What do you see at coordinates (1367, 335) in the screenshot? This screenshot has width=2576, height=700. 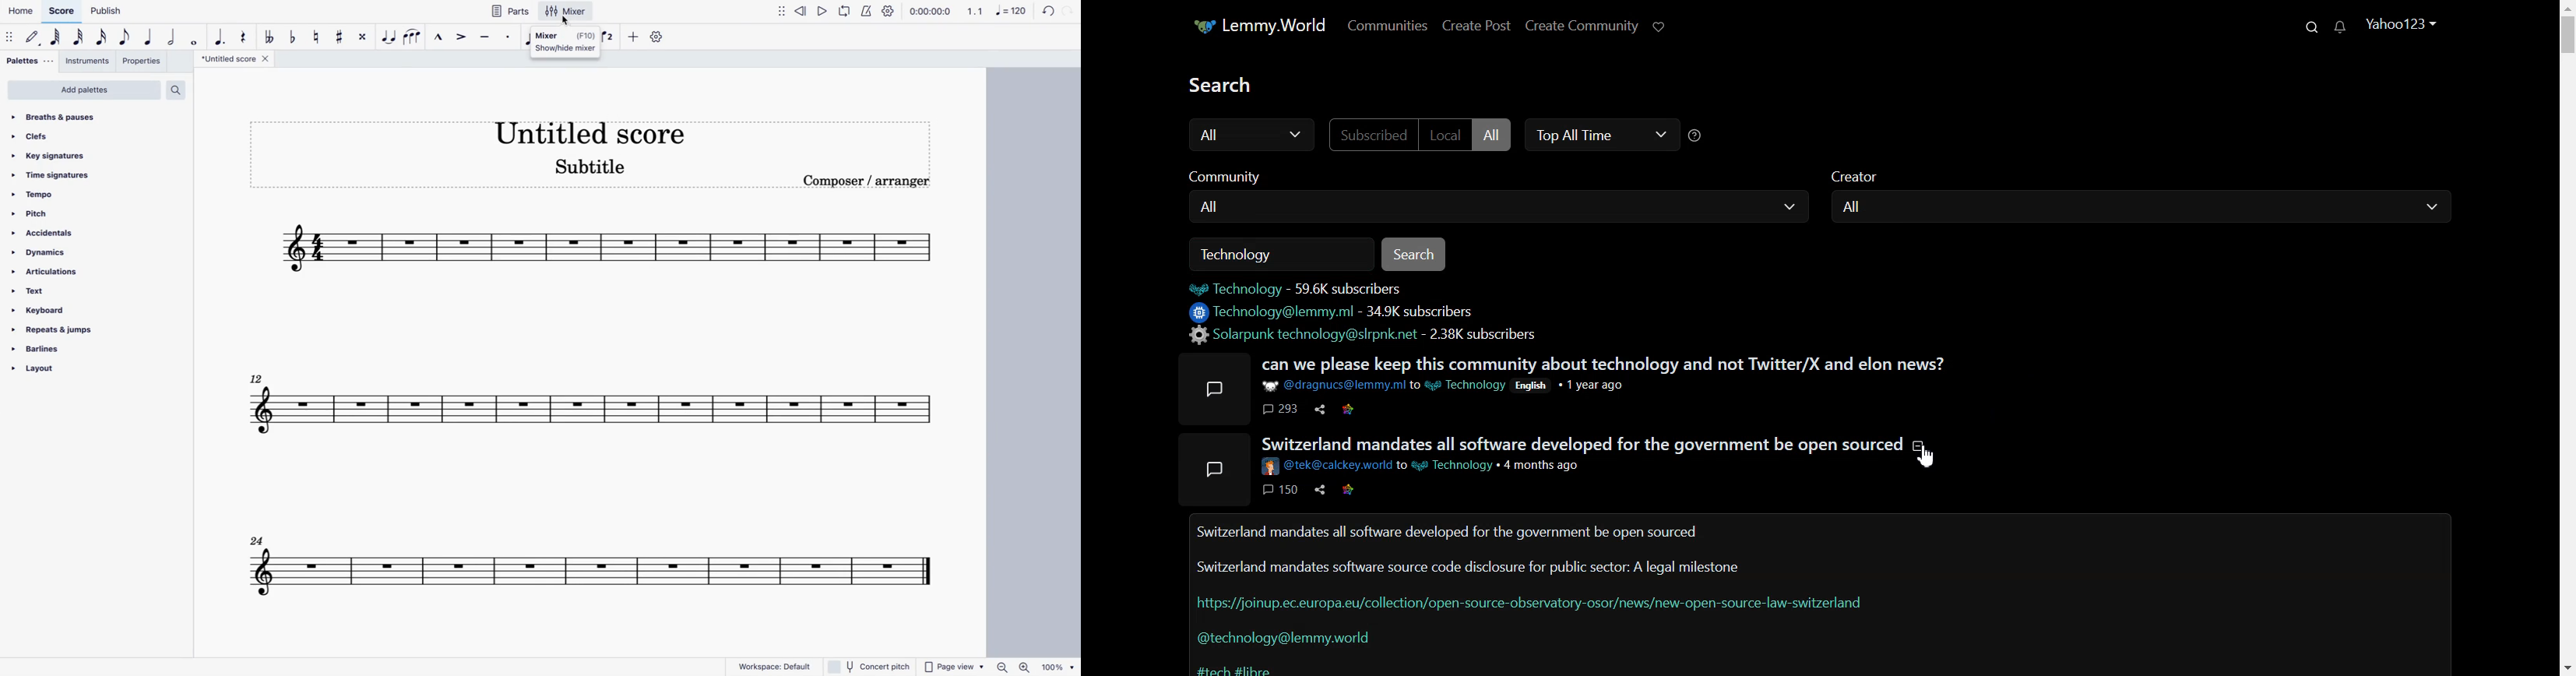 I see ` Solarpunk technology@slrpnk.net - 2.38K subscribers` at bounding box center [1367, 335].